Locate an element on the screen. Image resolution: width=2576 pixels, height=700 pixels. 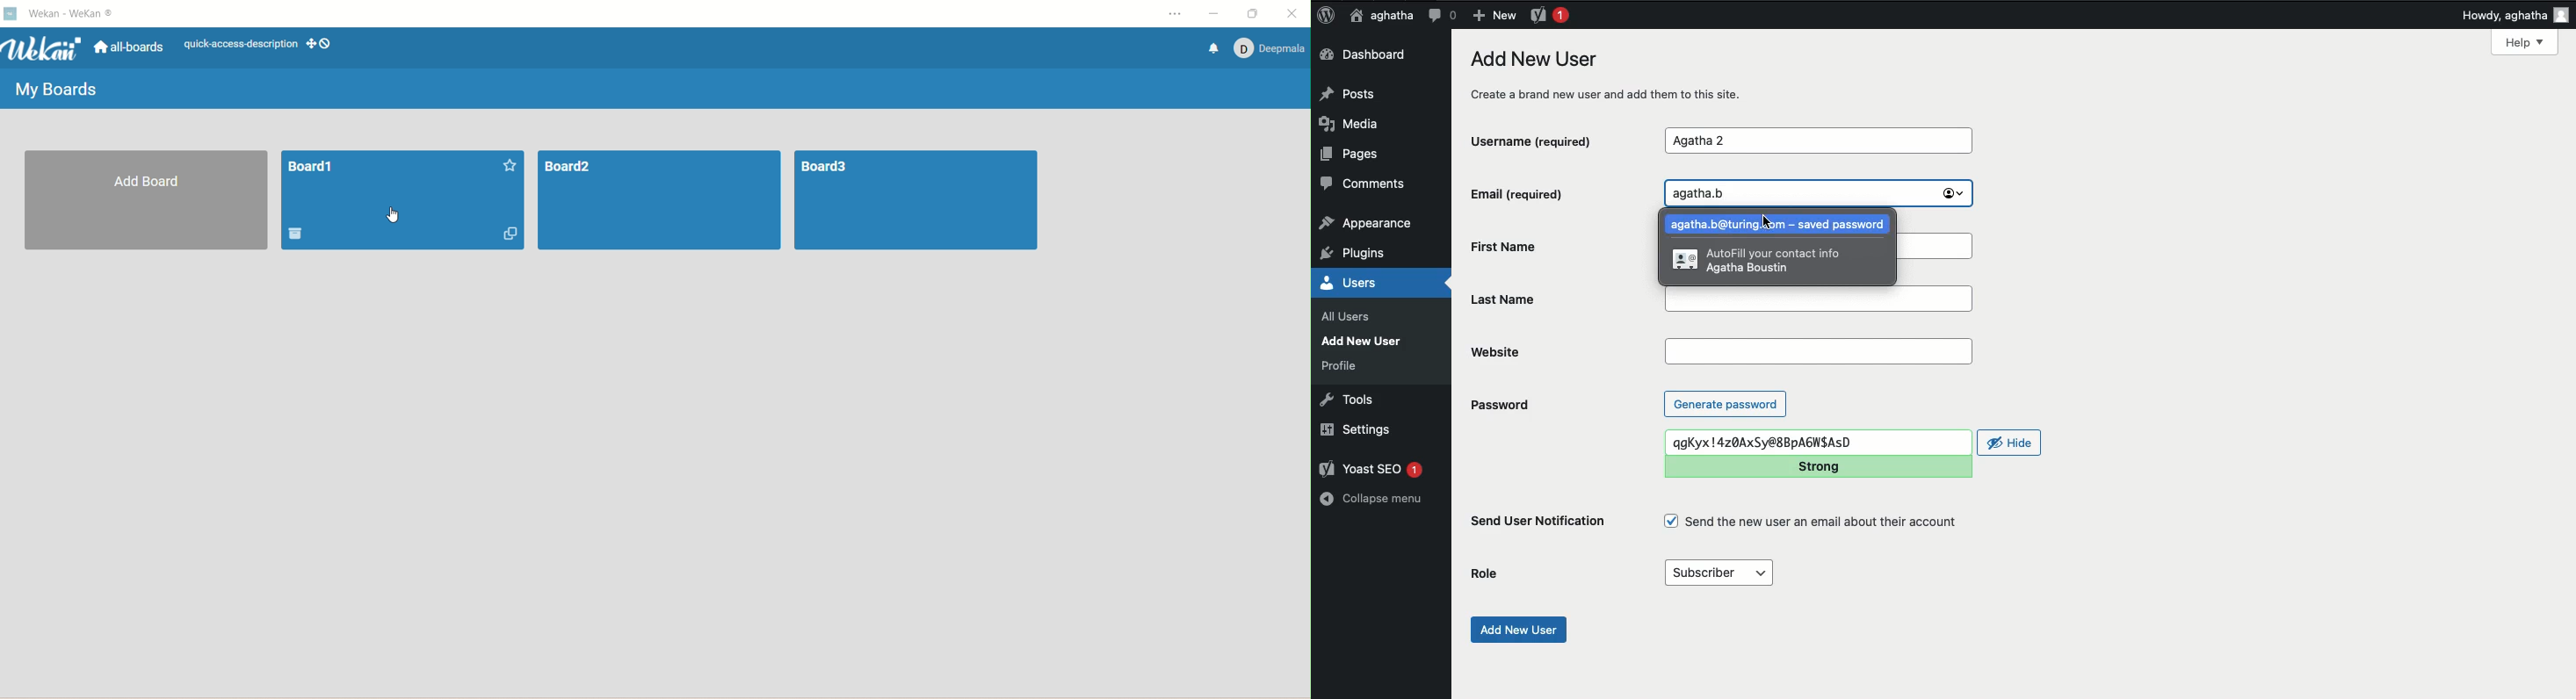
Last name is located at coordinates (1562, 298).